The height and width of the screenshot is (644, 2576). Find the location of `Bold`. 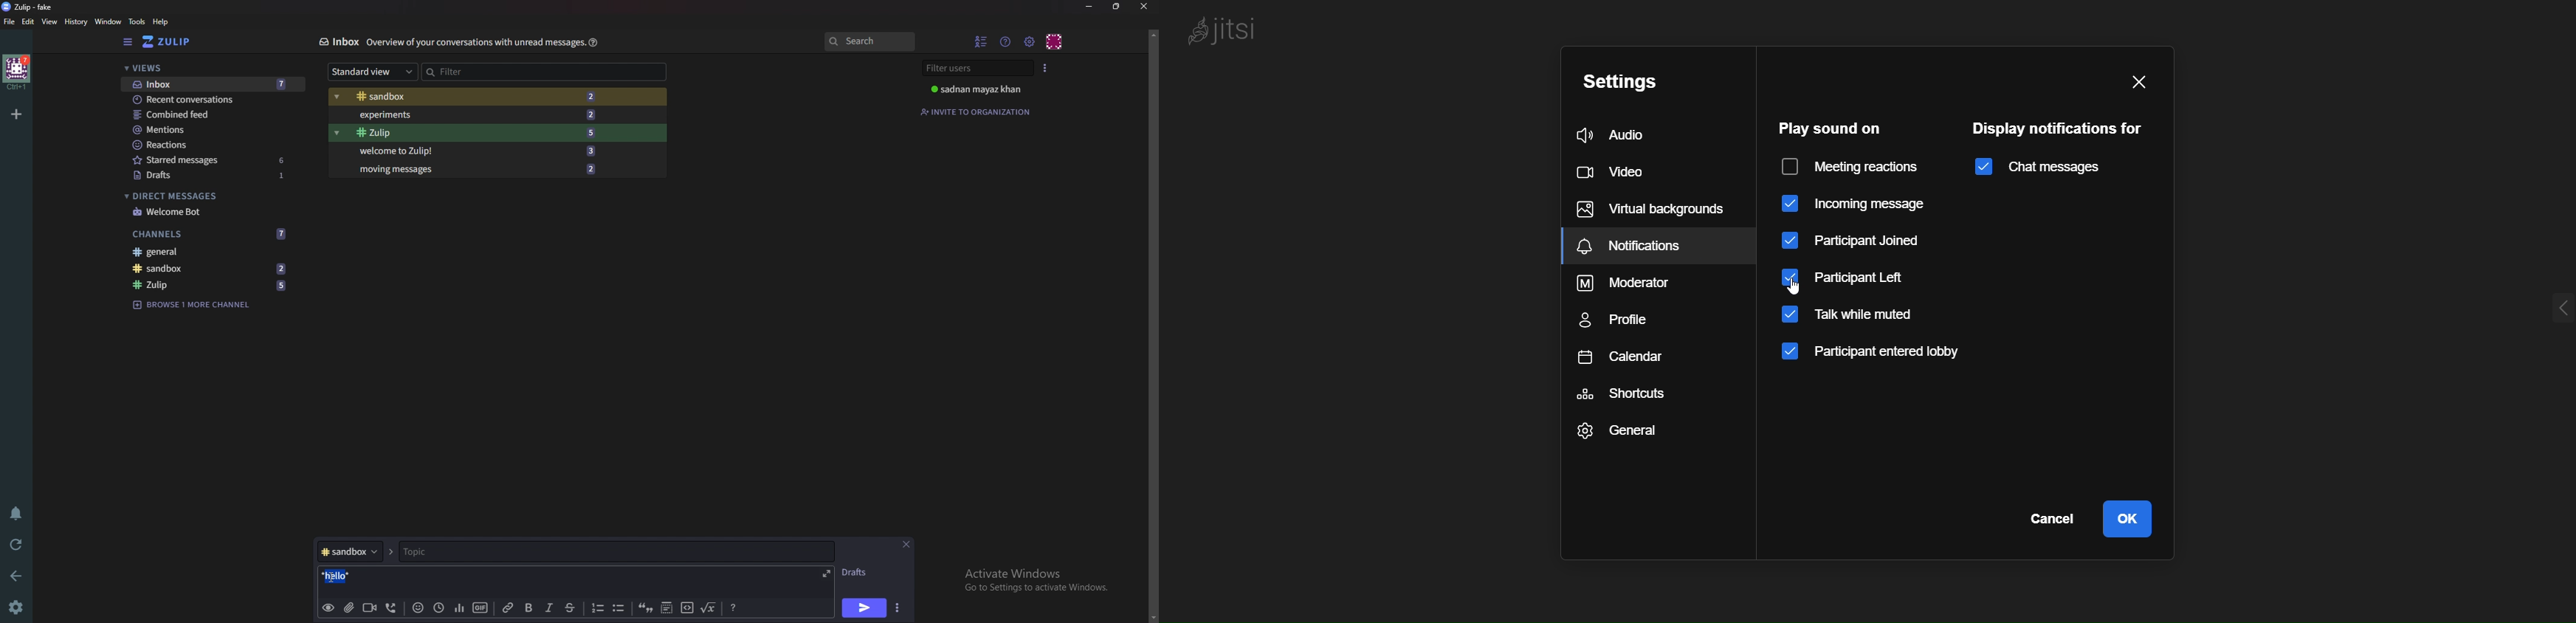

Bold is located at coordinates (528, 608).